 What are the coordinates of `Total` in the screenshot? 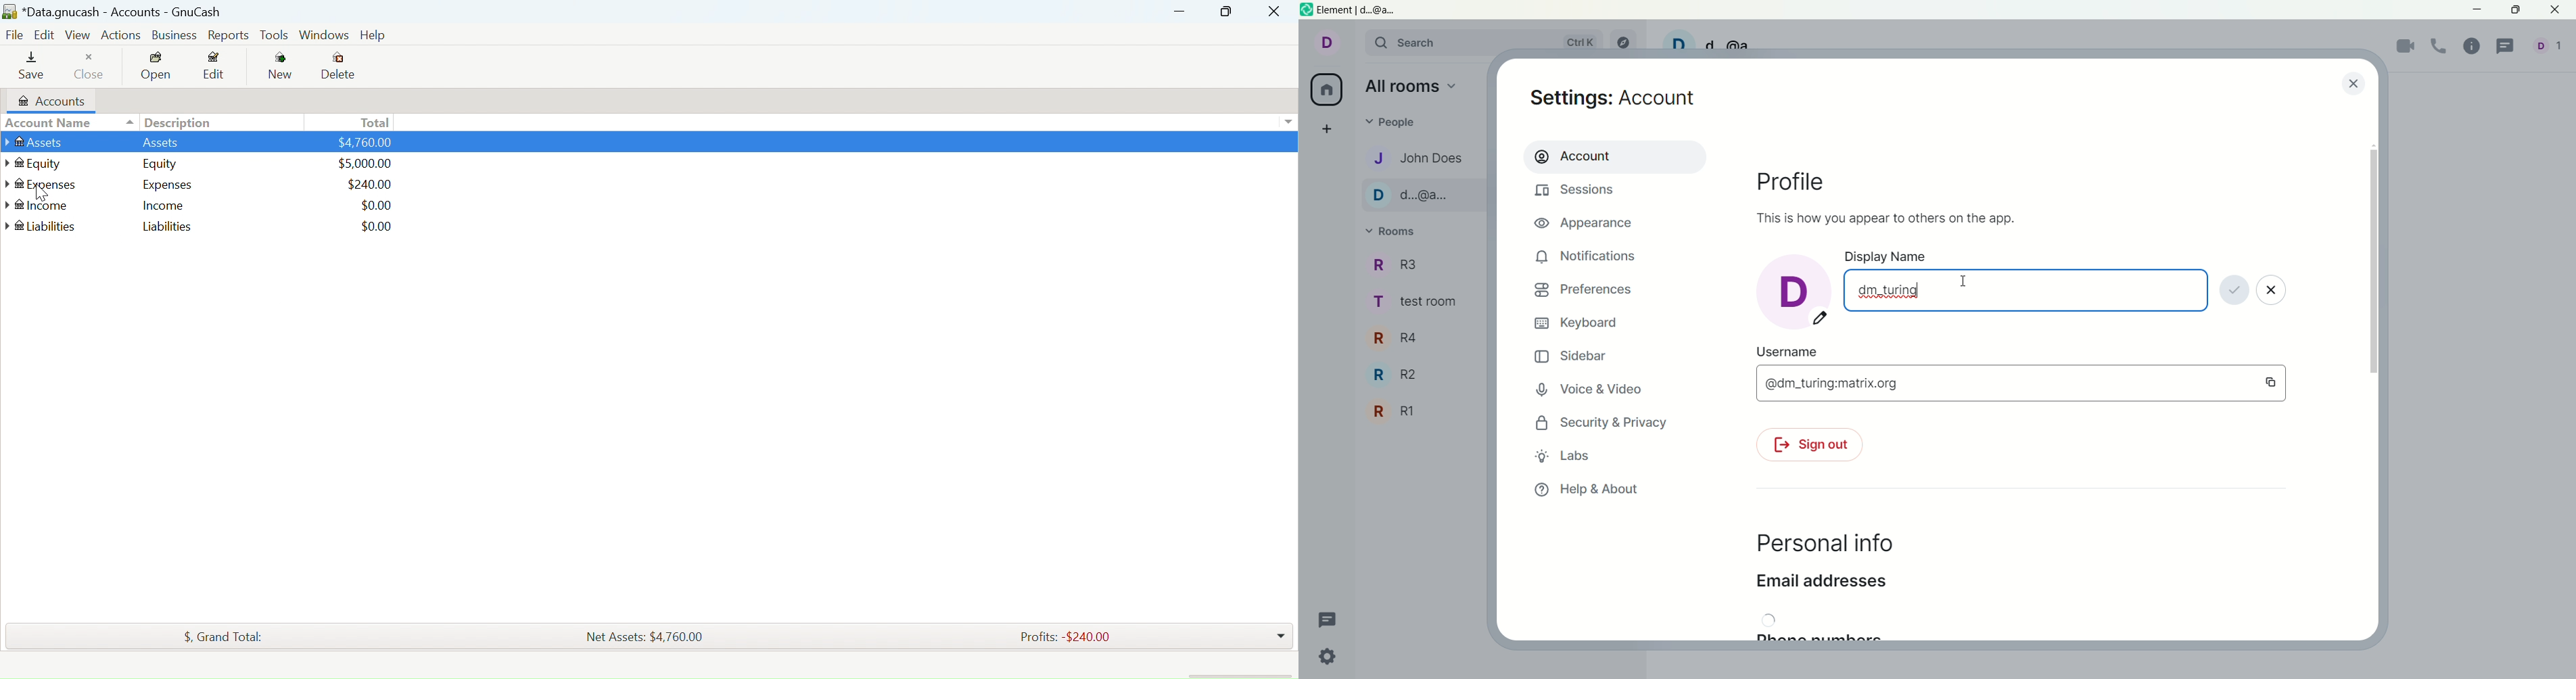 It's located at (373, 122).